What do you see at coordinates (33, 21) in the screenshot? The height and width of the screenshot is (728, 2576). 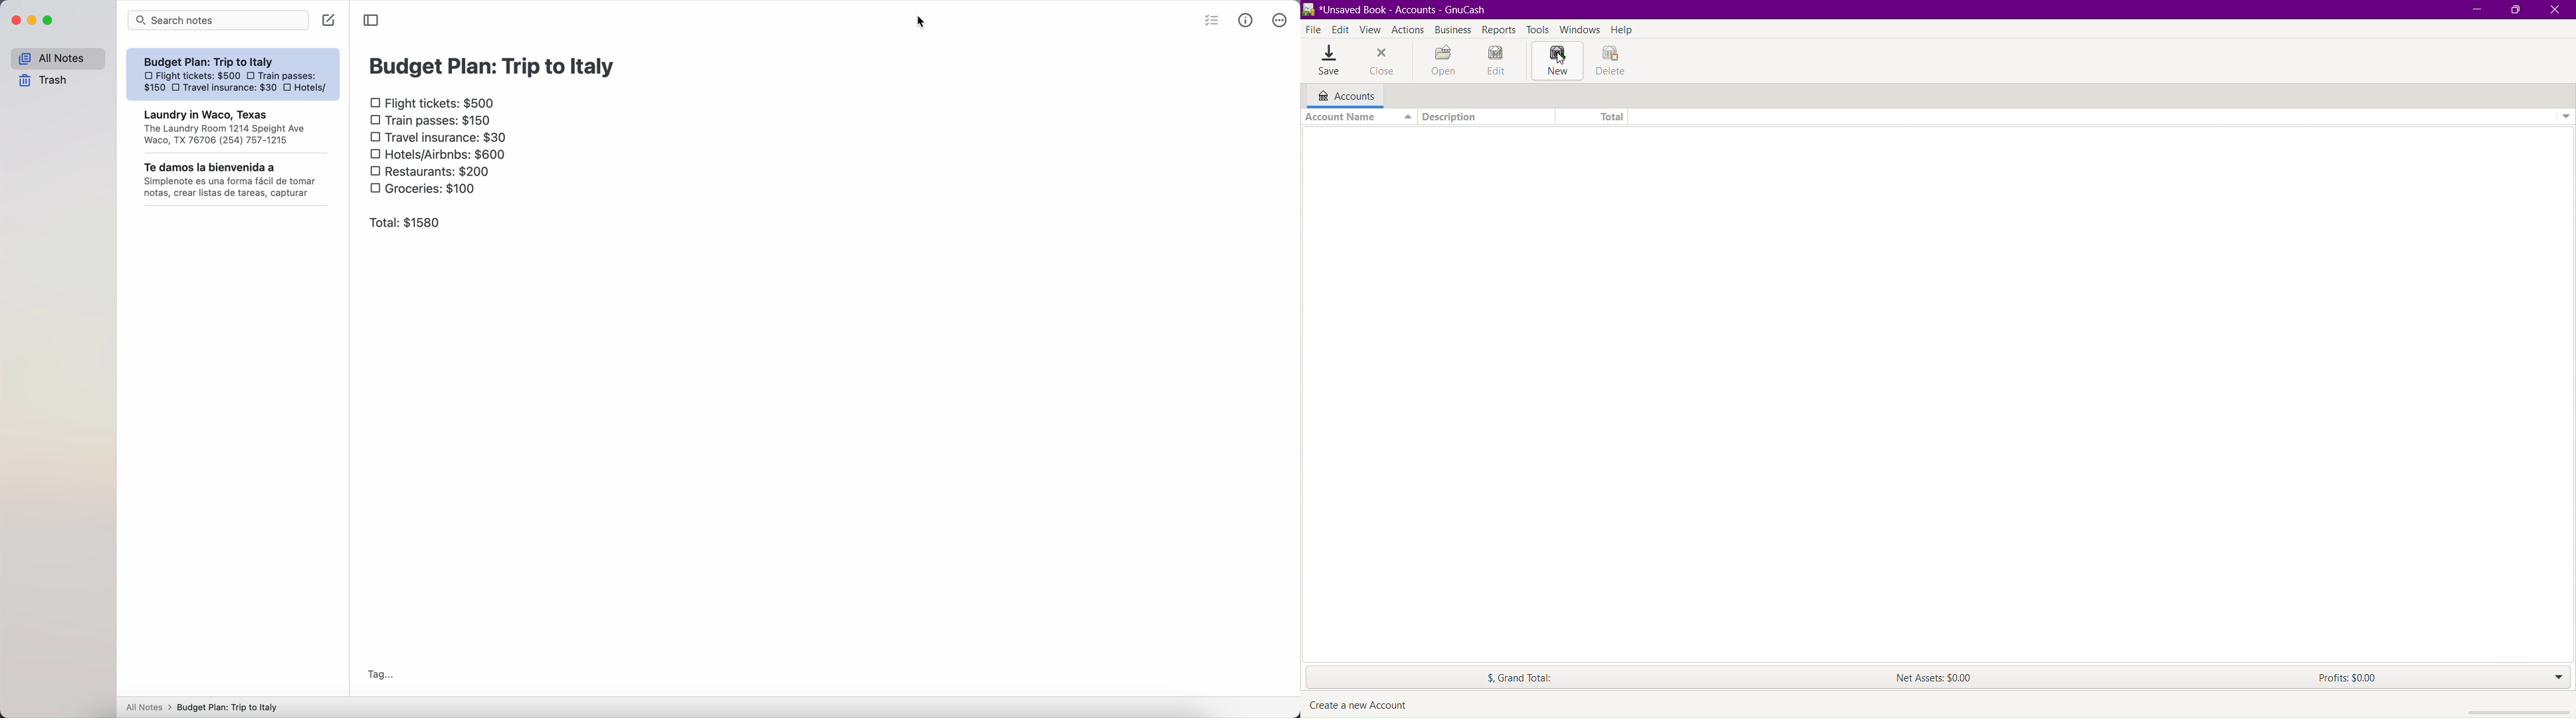 I see `minimize Simplenote` at bounding box center [33, 21].